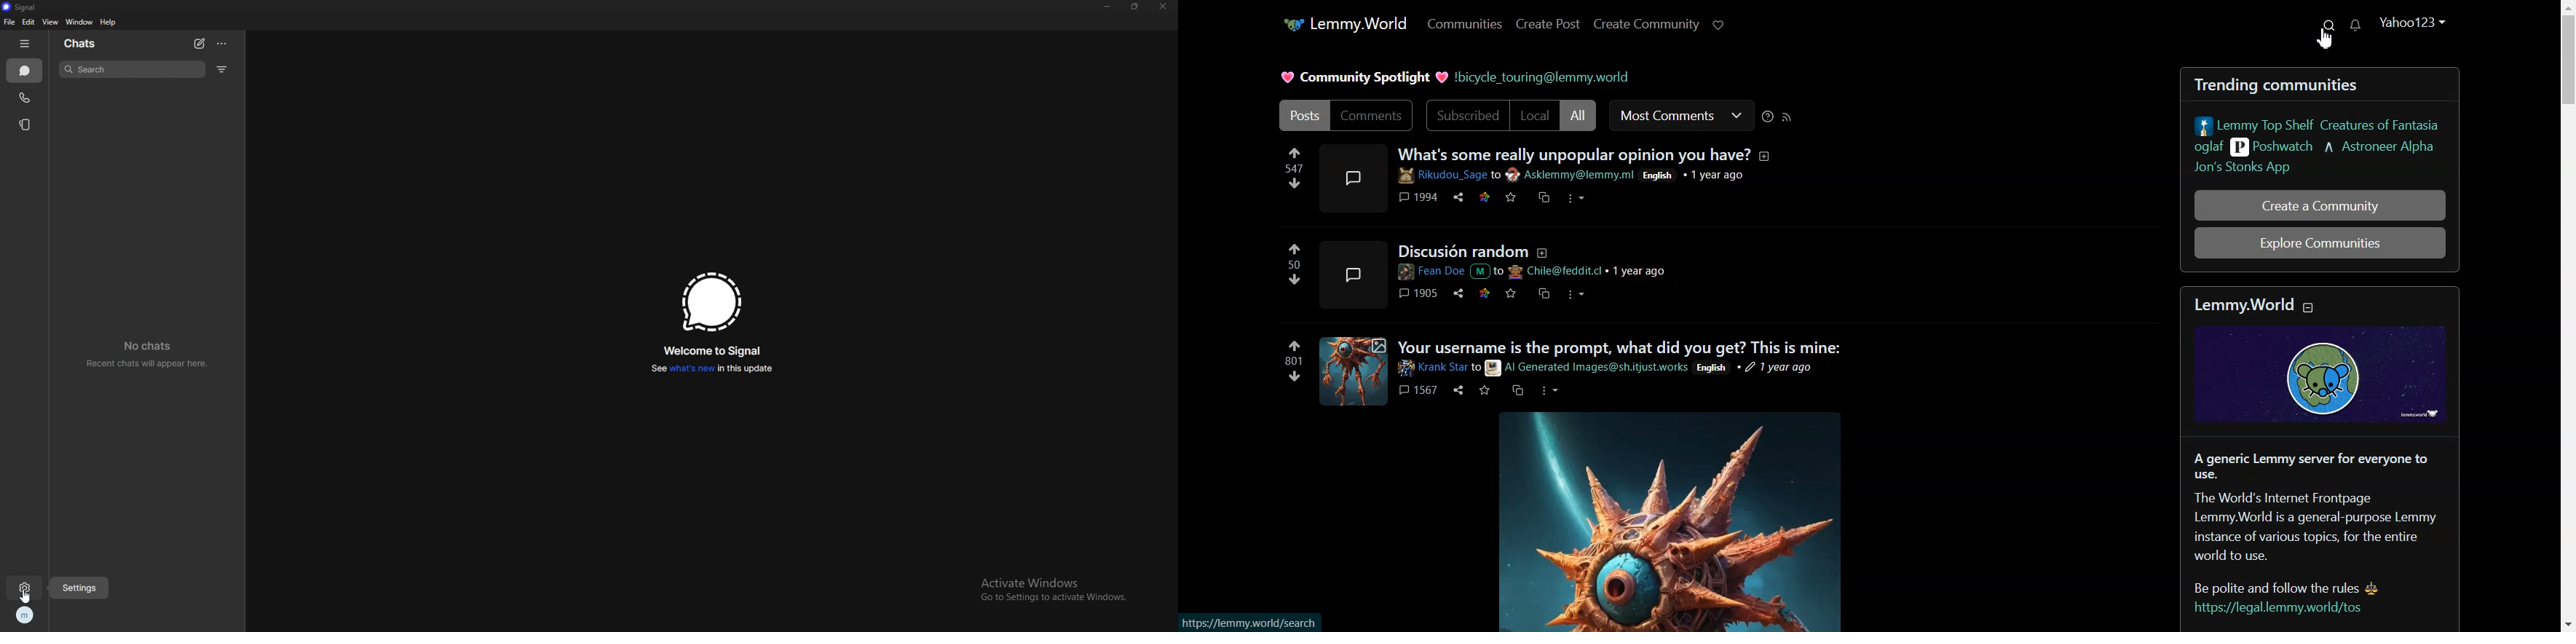 The image size is (2576, 644). Describe the element at coordinates (1535, 114) in the screenshot. I see `Local` at that location.